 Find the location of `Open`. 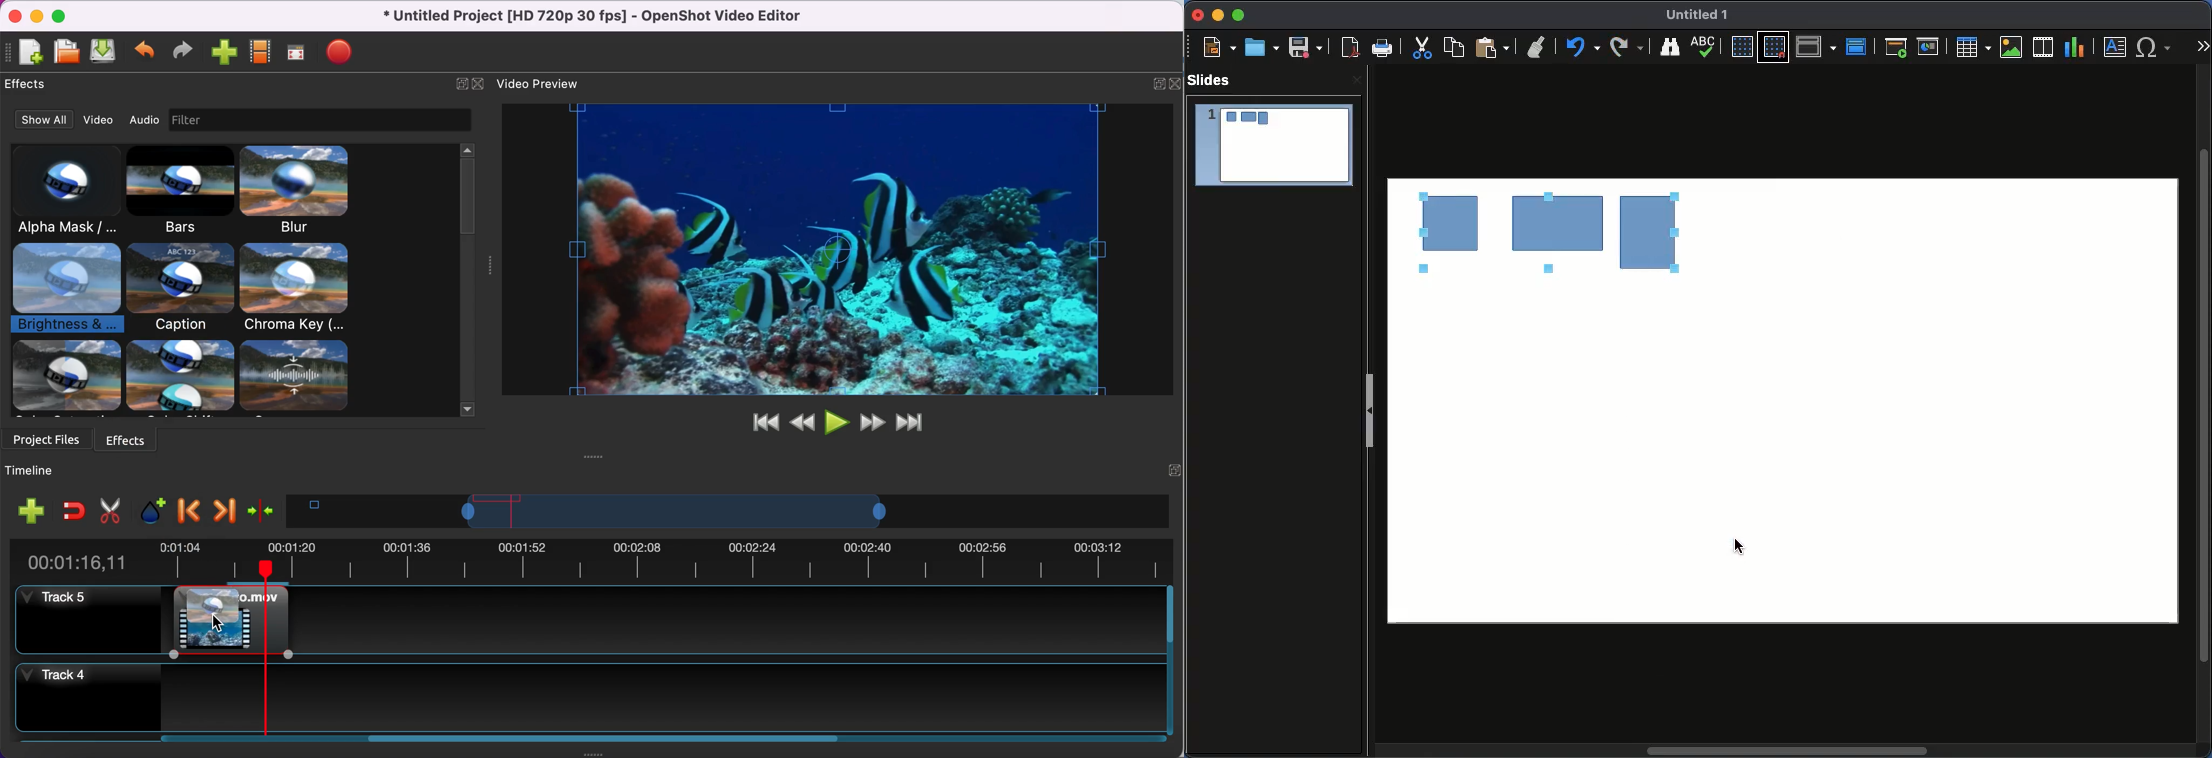

Open is located at coordinates (1260, 47).